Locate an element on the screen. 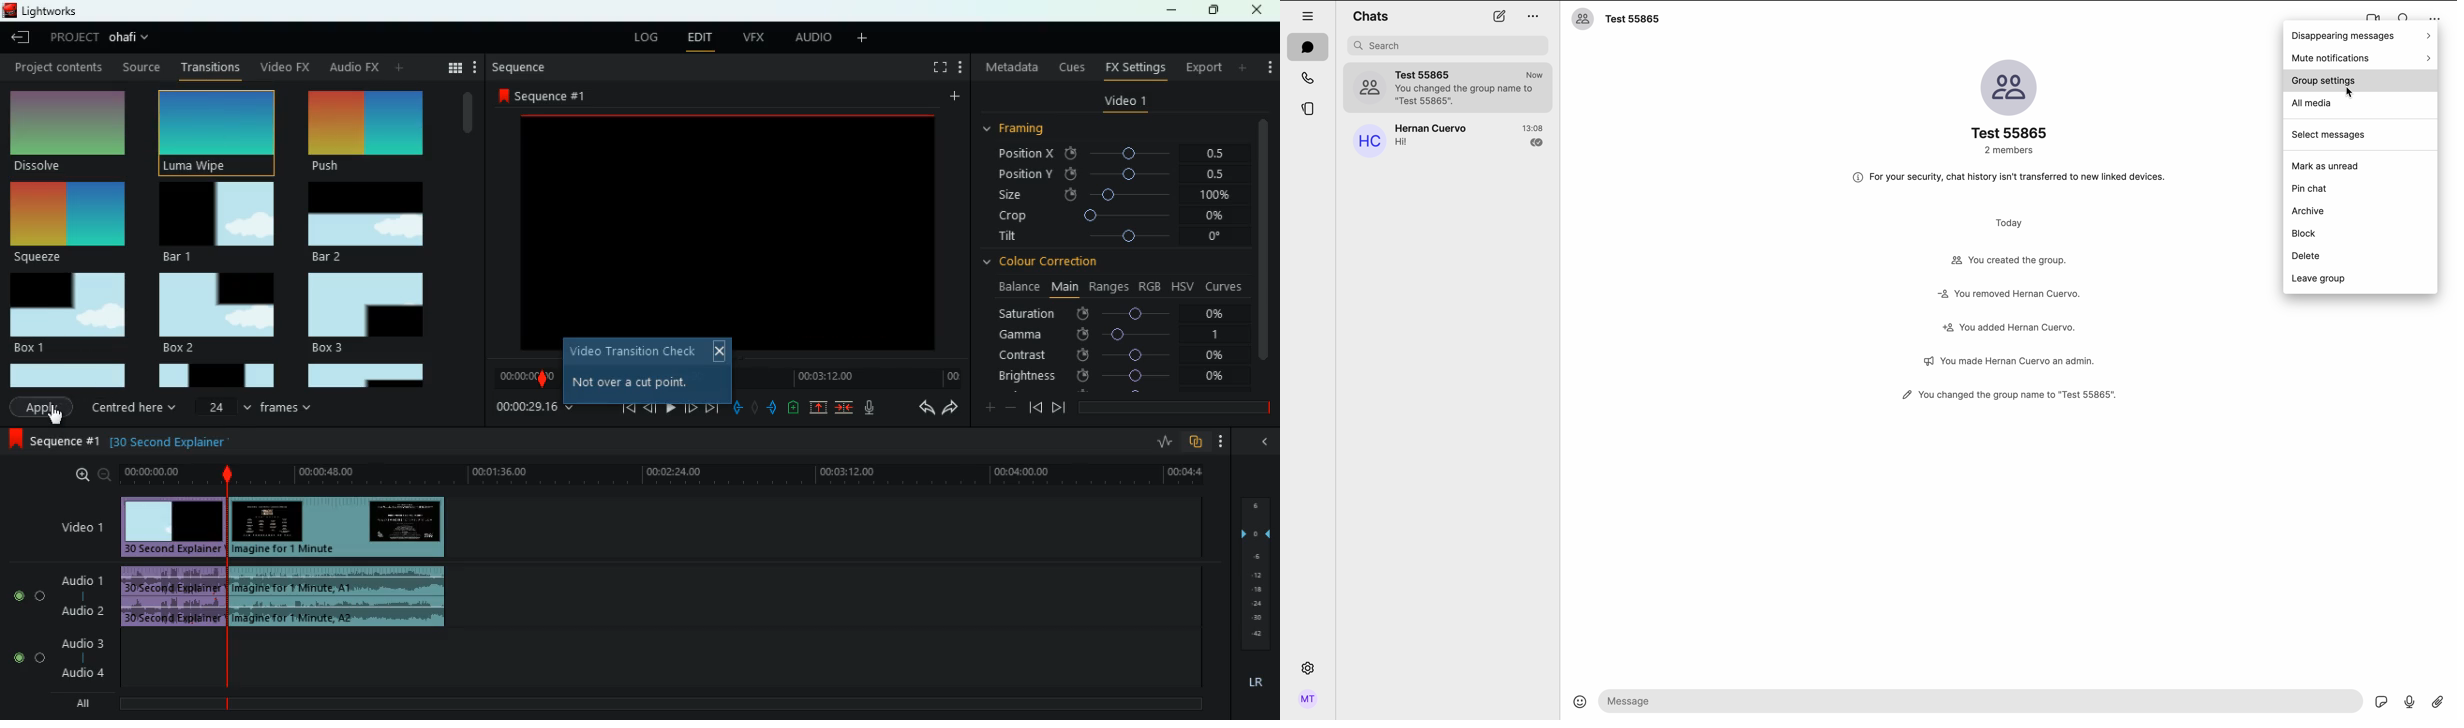  more options is located at coordinates (1534, 18).